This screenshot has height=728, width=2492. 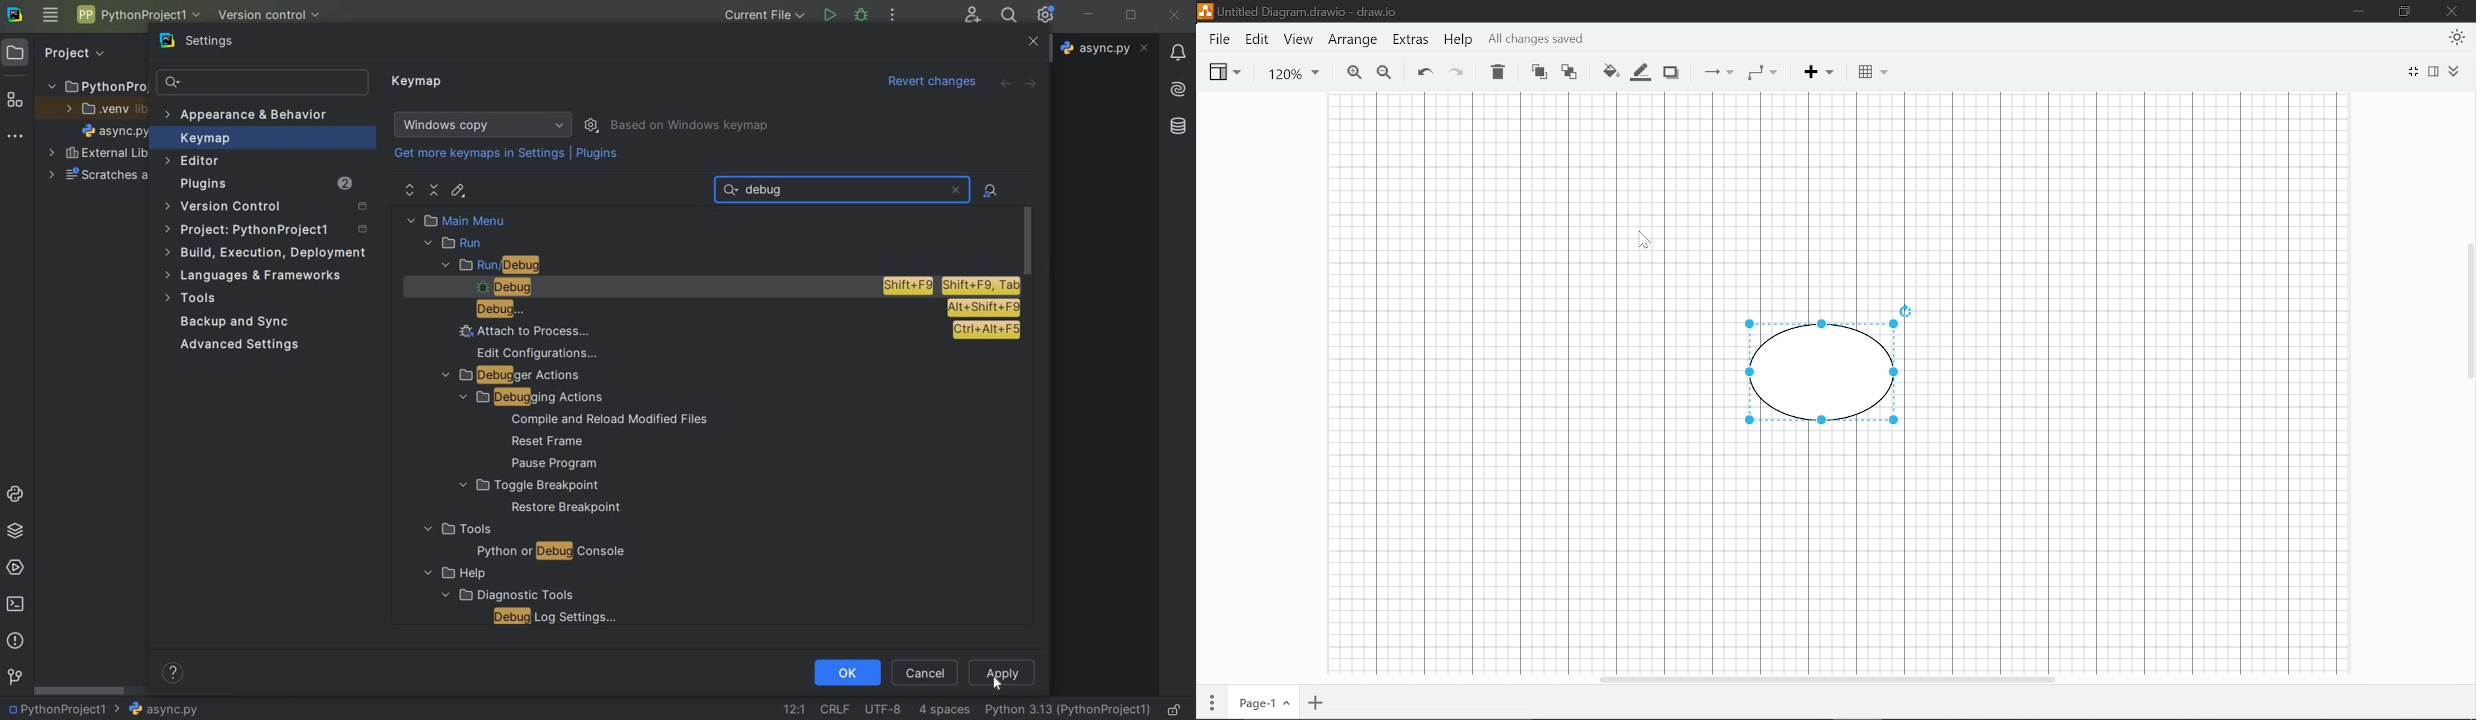 What do you see at coordinates (1867, 73) in the screenshot?
I see `Blocks` at bounding box center [1867, 73].